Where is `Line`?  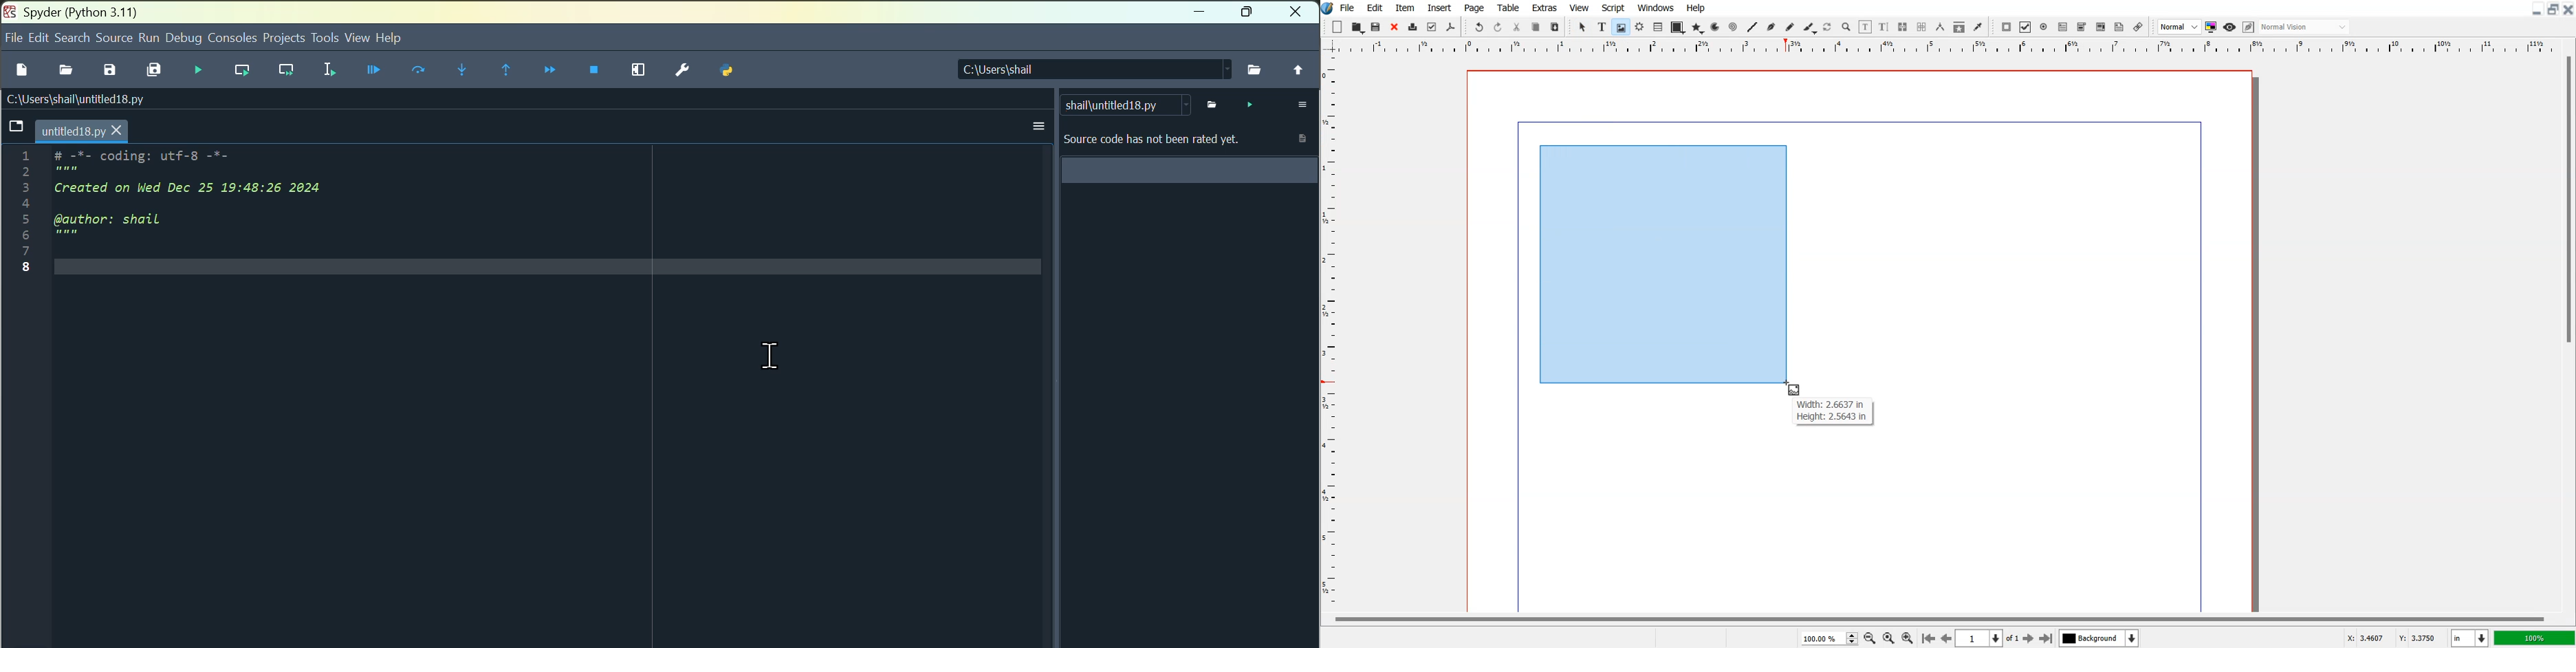 Line is located at coordinates (1753, 27).